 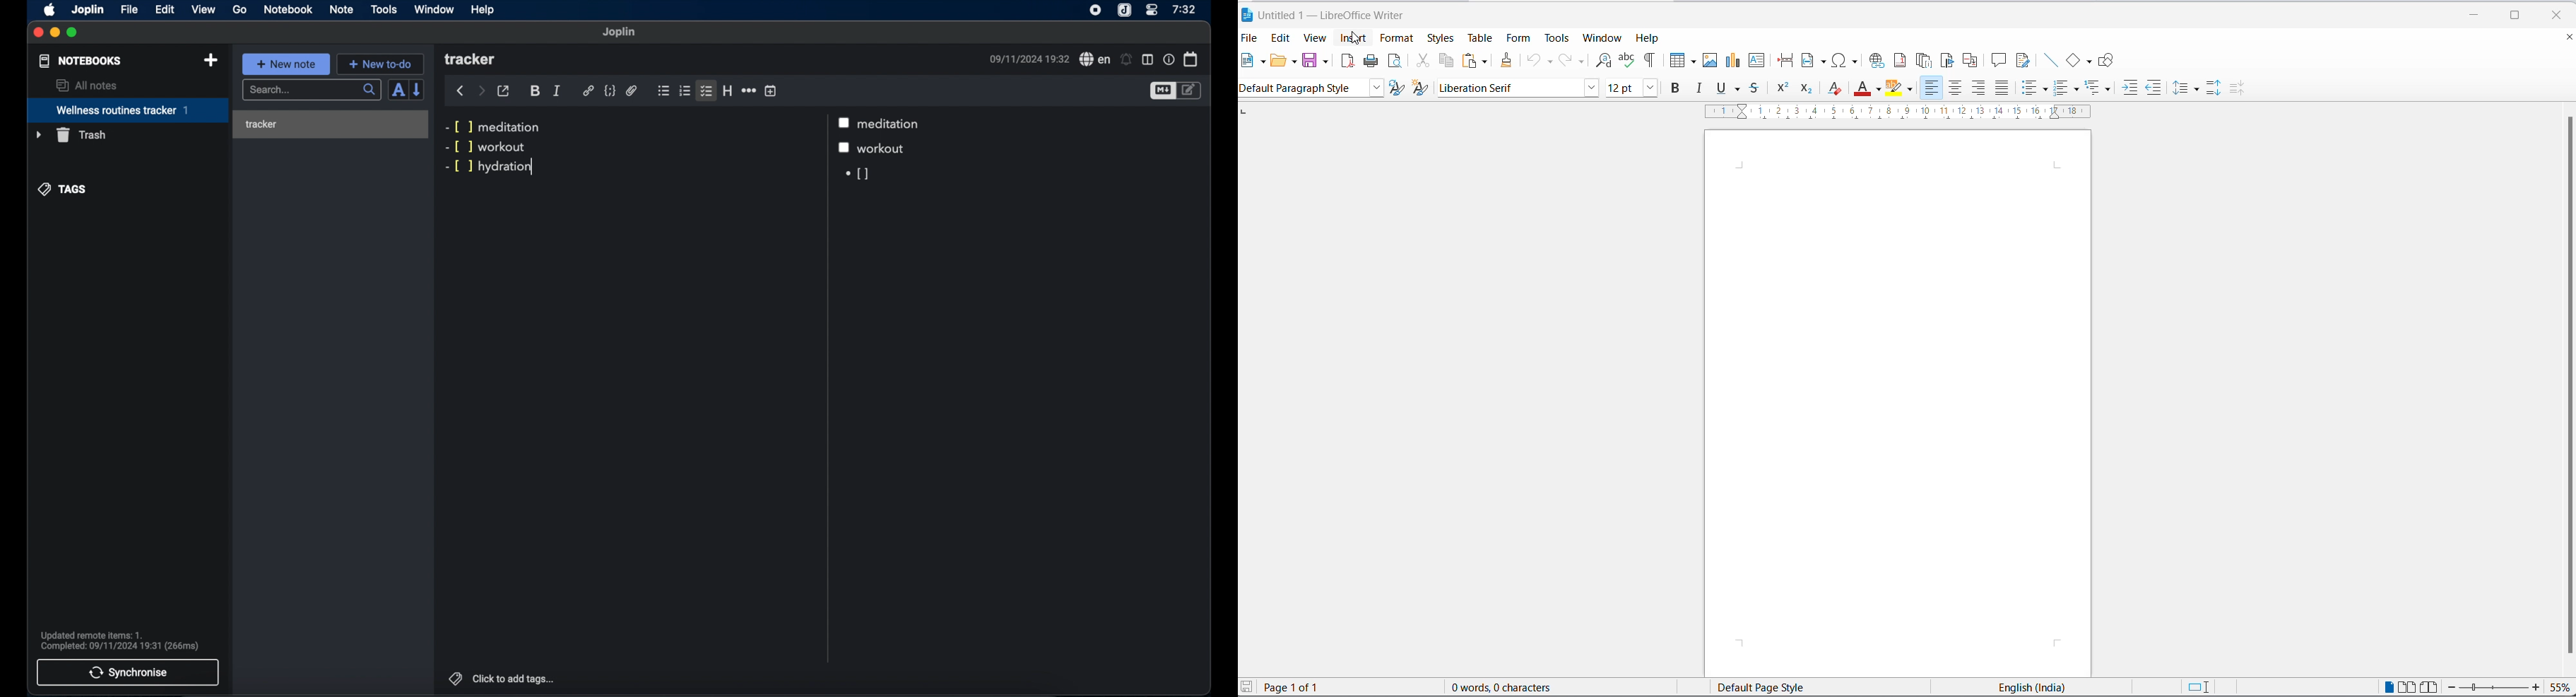 What do you see at coordinates (1169, 59) in the screenshot?
I see `note properties` at bounding box center [1169, 59].